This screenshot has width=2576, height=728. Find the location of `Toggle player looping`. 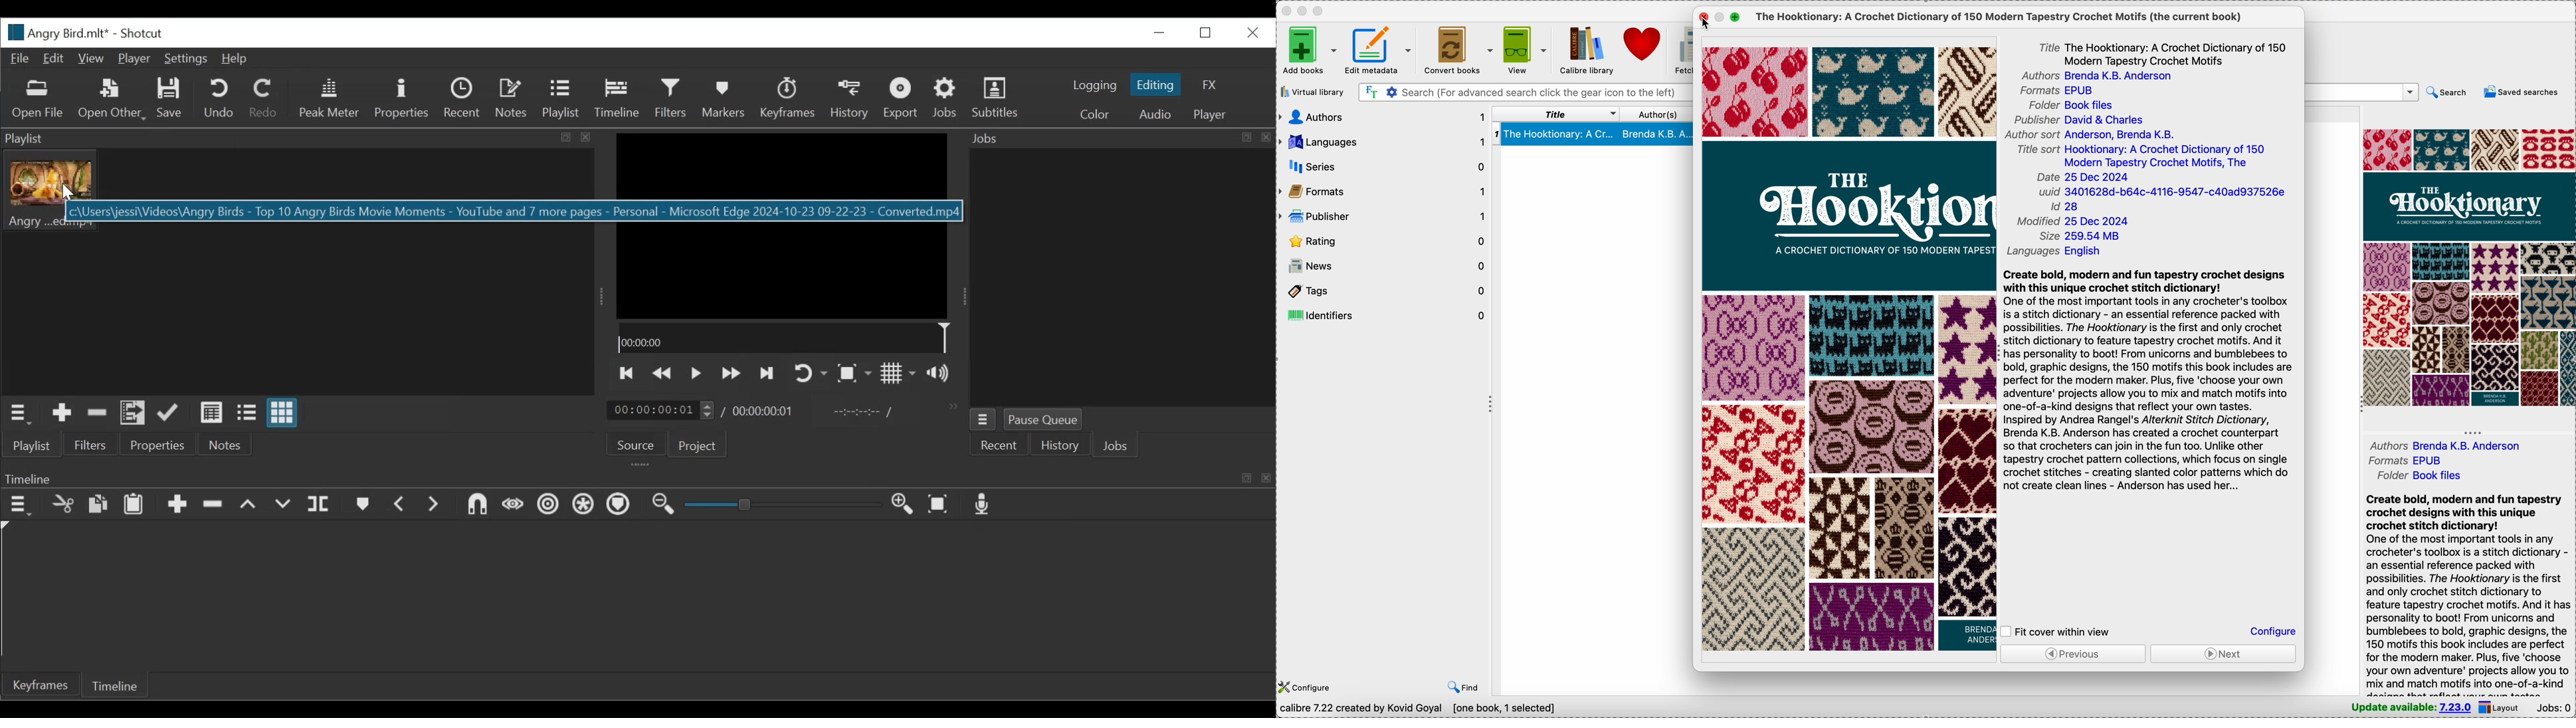

Toggle player looping is located at coordinates (810, 374).